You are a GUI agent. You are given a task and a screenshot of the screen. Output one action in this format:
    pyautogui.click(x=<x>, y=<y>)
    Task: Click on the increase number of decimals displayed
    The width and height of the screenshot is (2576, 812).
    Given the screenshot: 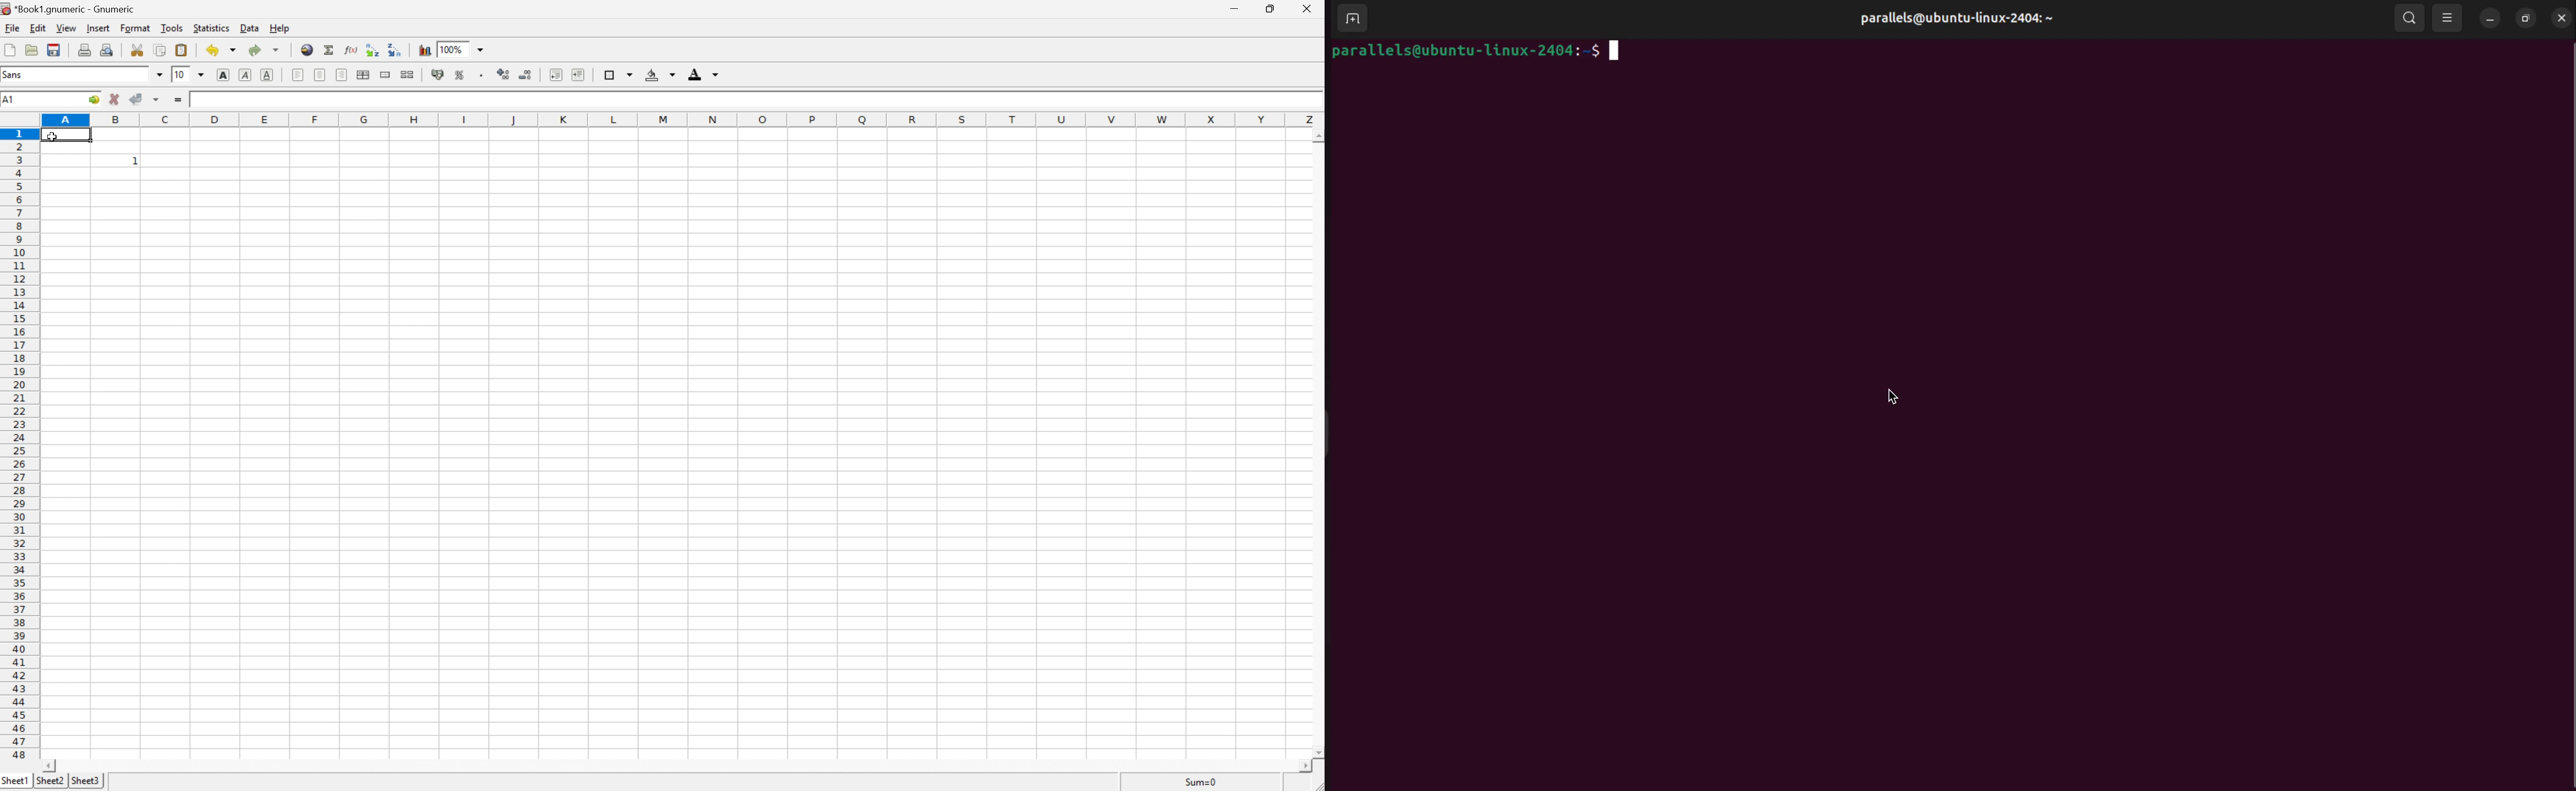 What is the action you would take?
    pyautogui.click(x=504, y=75)
    